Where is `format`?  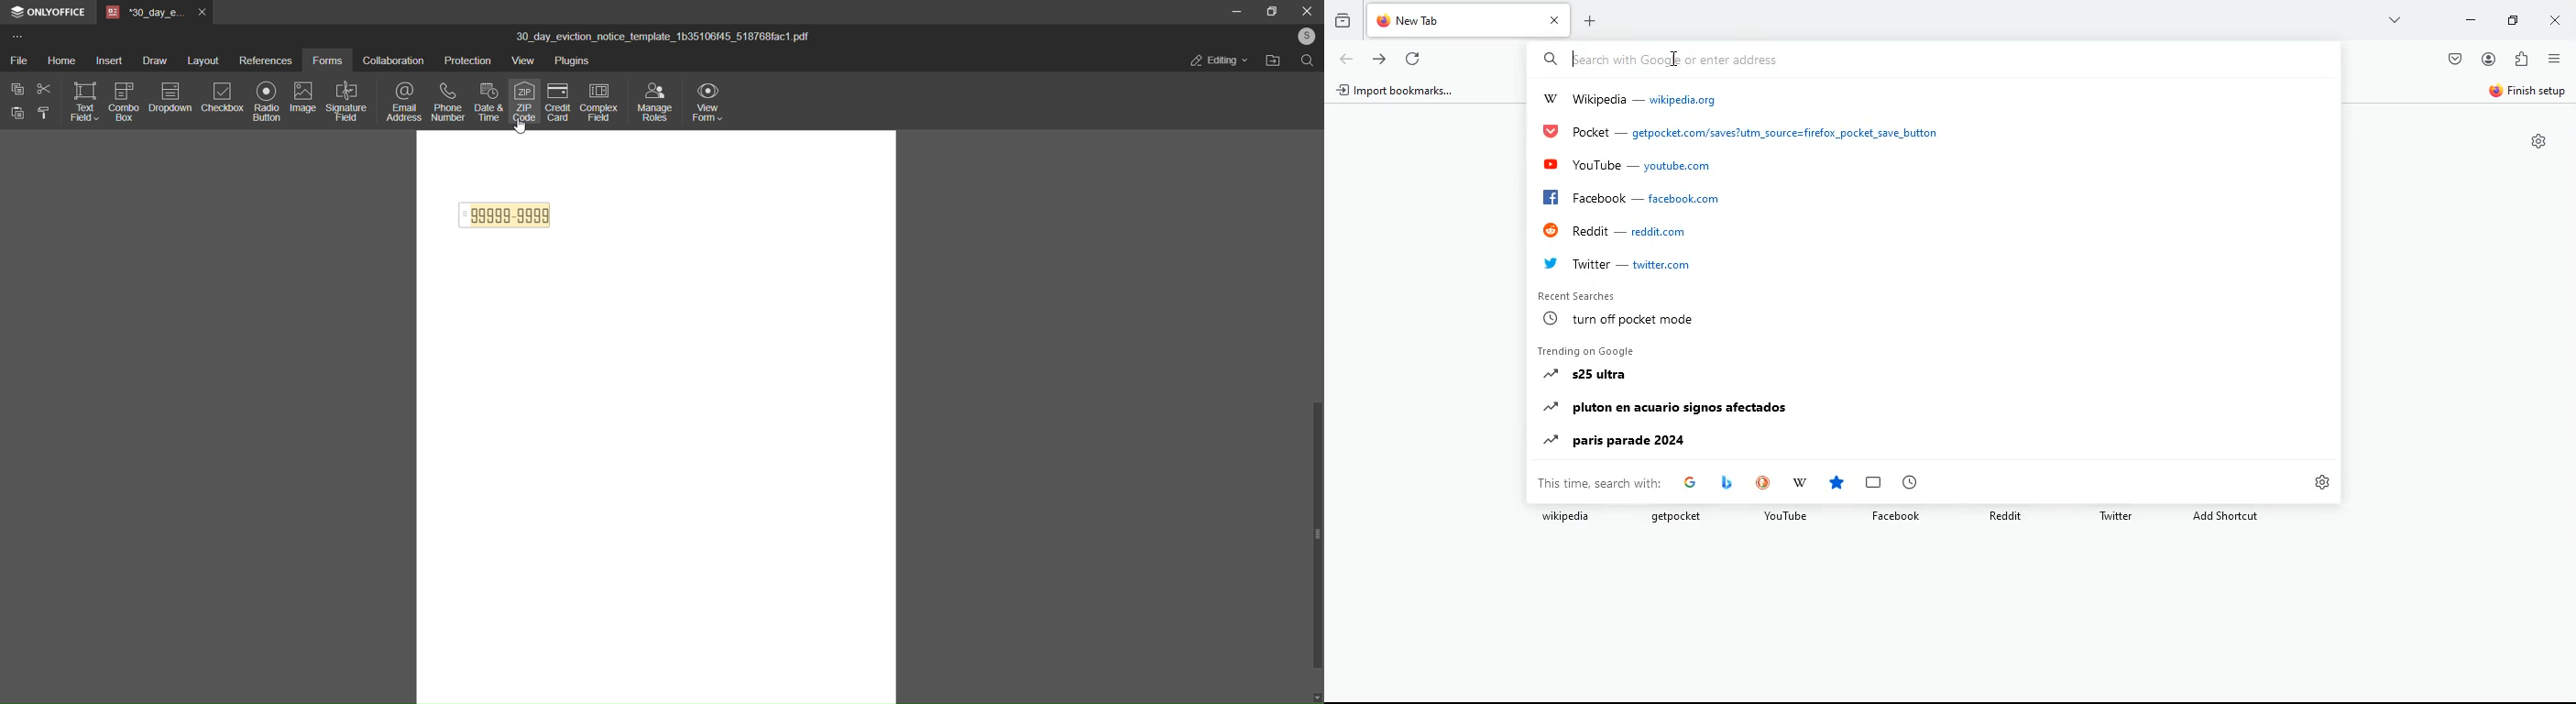
format is located at coordinates (43, 114).